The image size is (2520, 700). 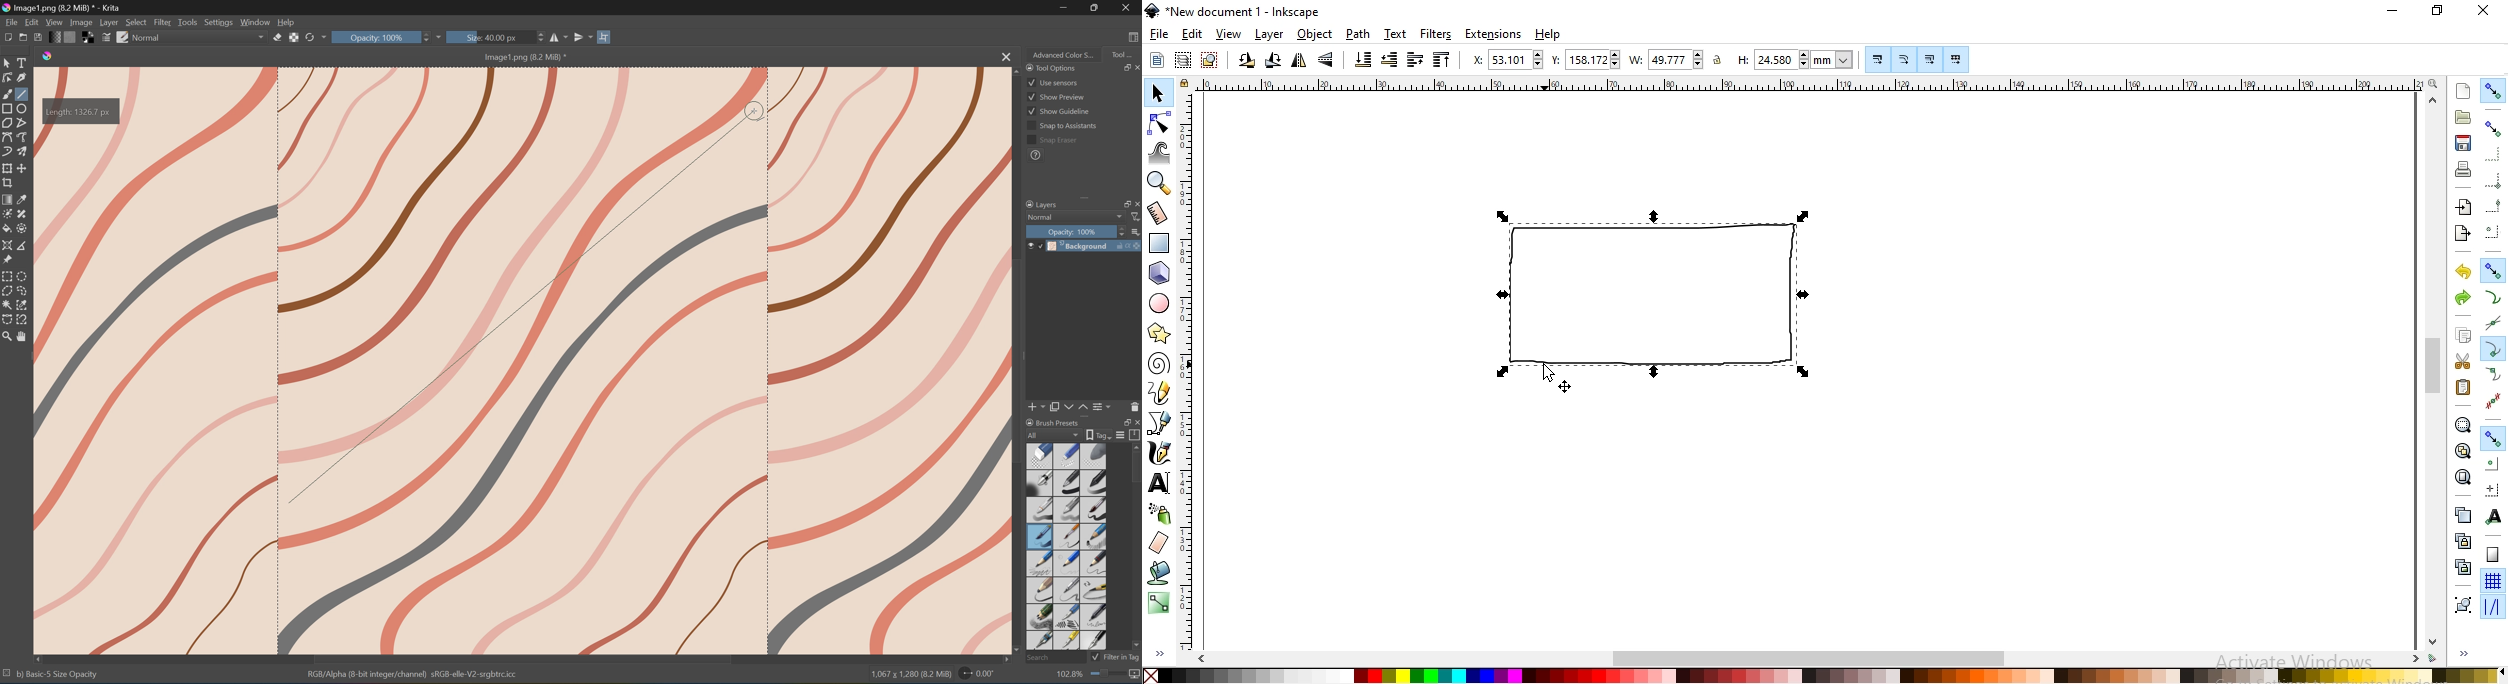 I want to click on Close, so click(x=1127, y=7).